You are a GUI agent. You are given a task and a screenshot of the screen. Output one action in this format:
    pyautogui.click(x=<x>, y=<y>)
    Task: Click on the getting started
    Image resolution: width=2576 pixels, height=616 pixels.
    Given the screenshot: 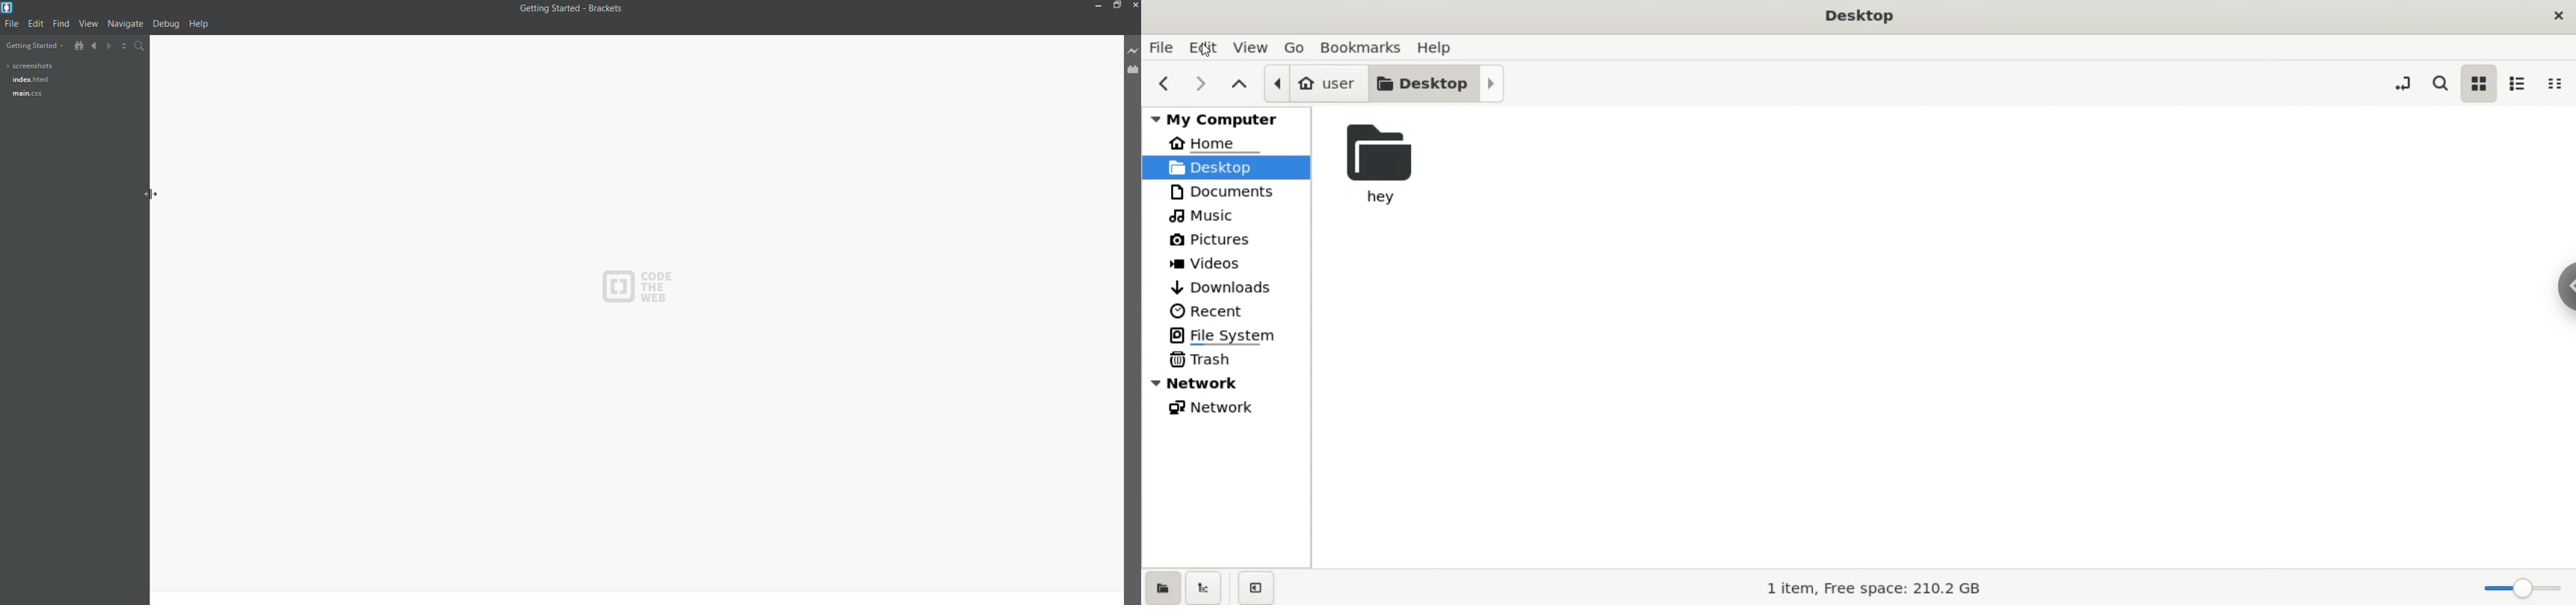 What is the action you would take?
    pyautogui.click(x=33, y=45)
    